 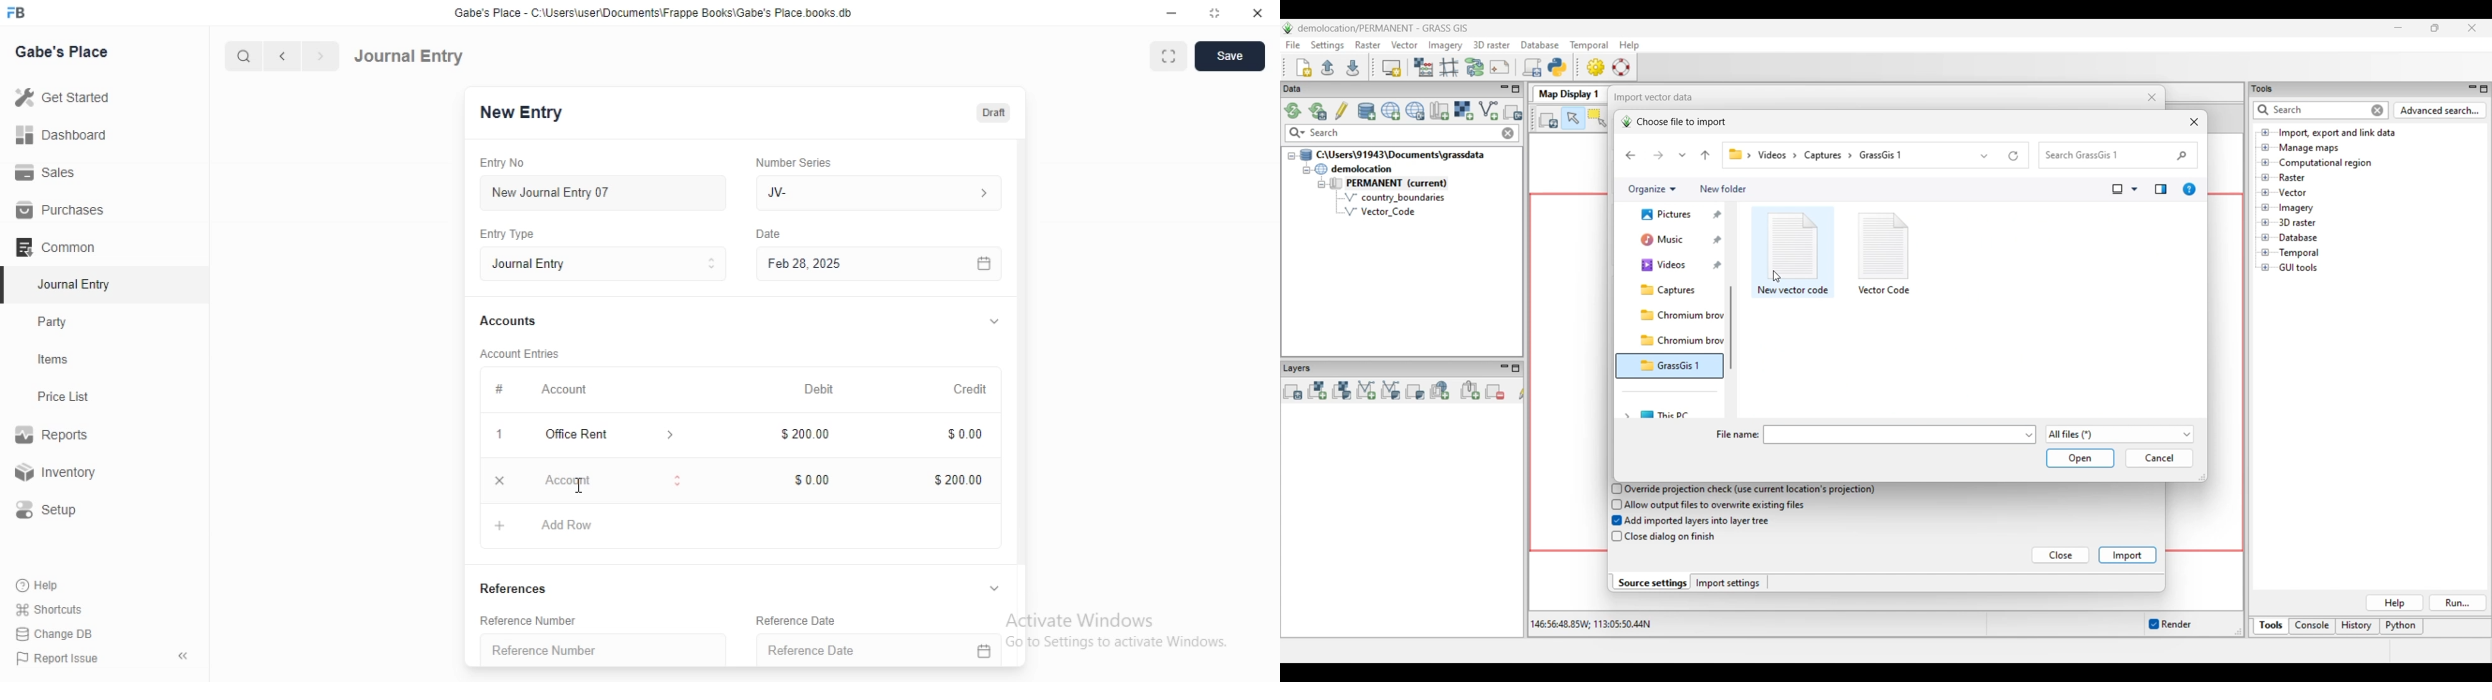 What do you see at coordinates (241, 56) in the screenshot?
I see `search` at bounding box center [241, 56].